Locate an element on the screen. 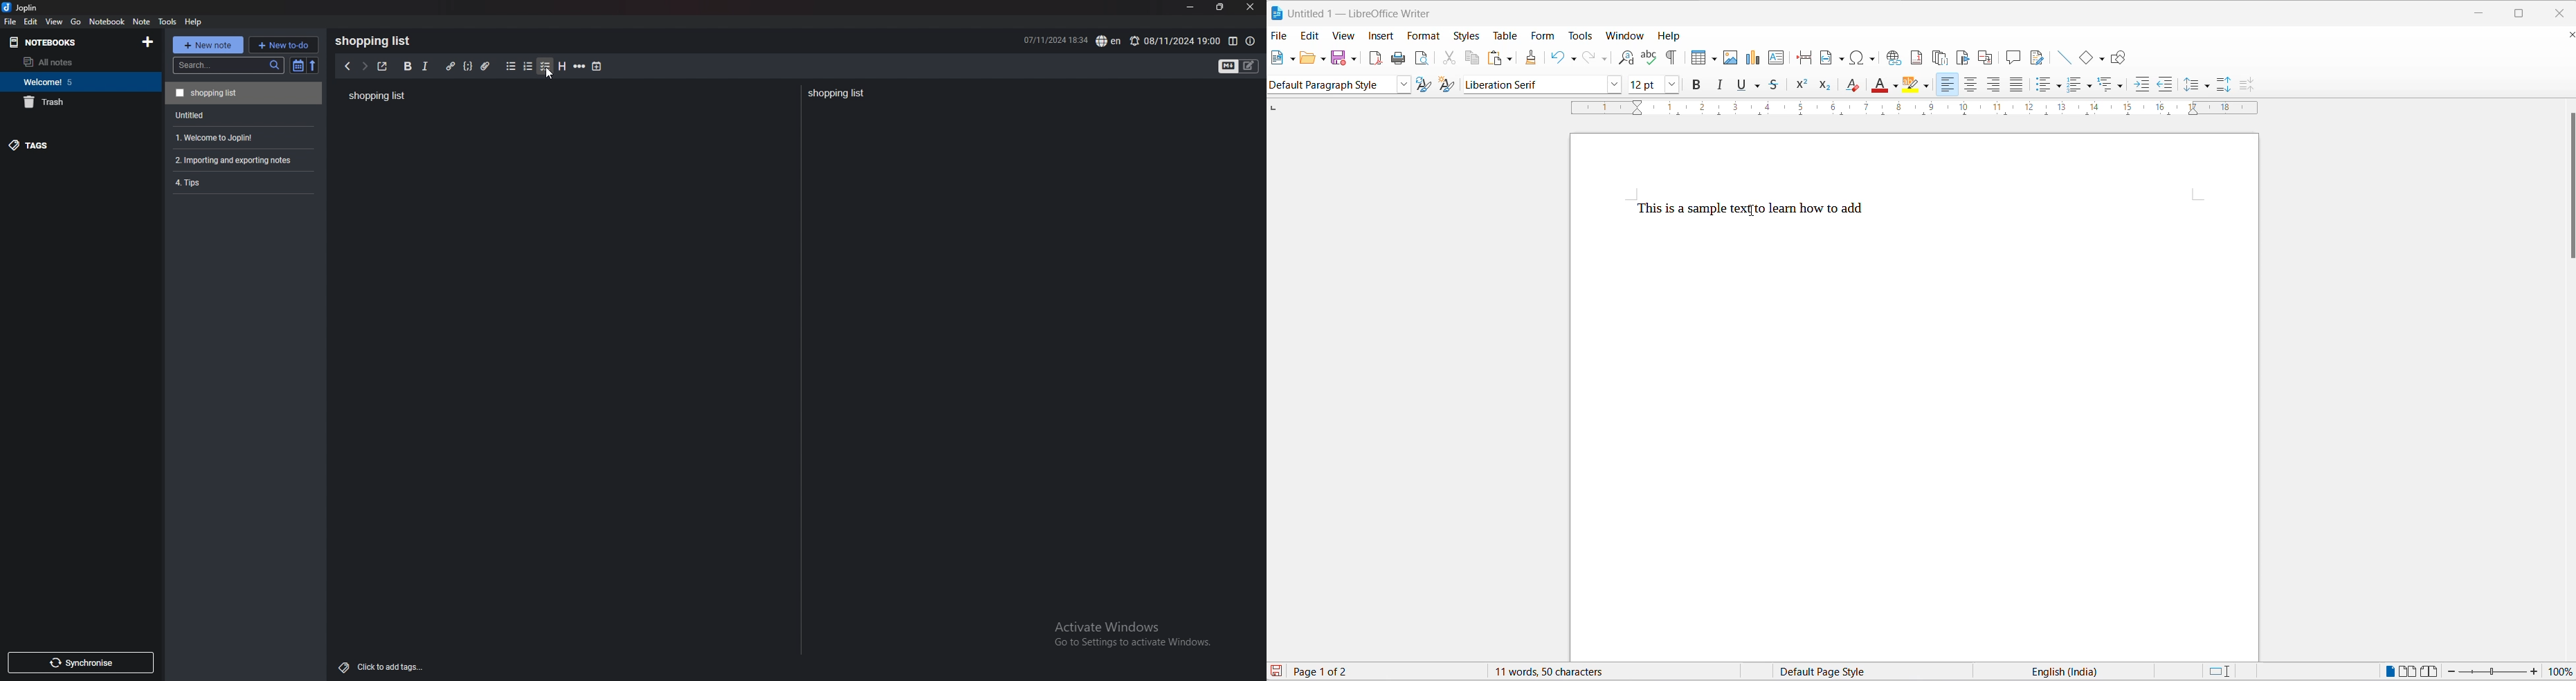 The image size is (2576, 700). spell check is located at coordinates (1110, 41).